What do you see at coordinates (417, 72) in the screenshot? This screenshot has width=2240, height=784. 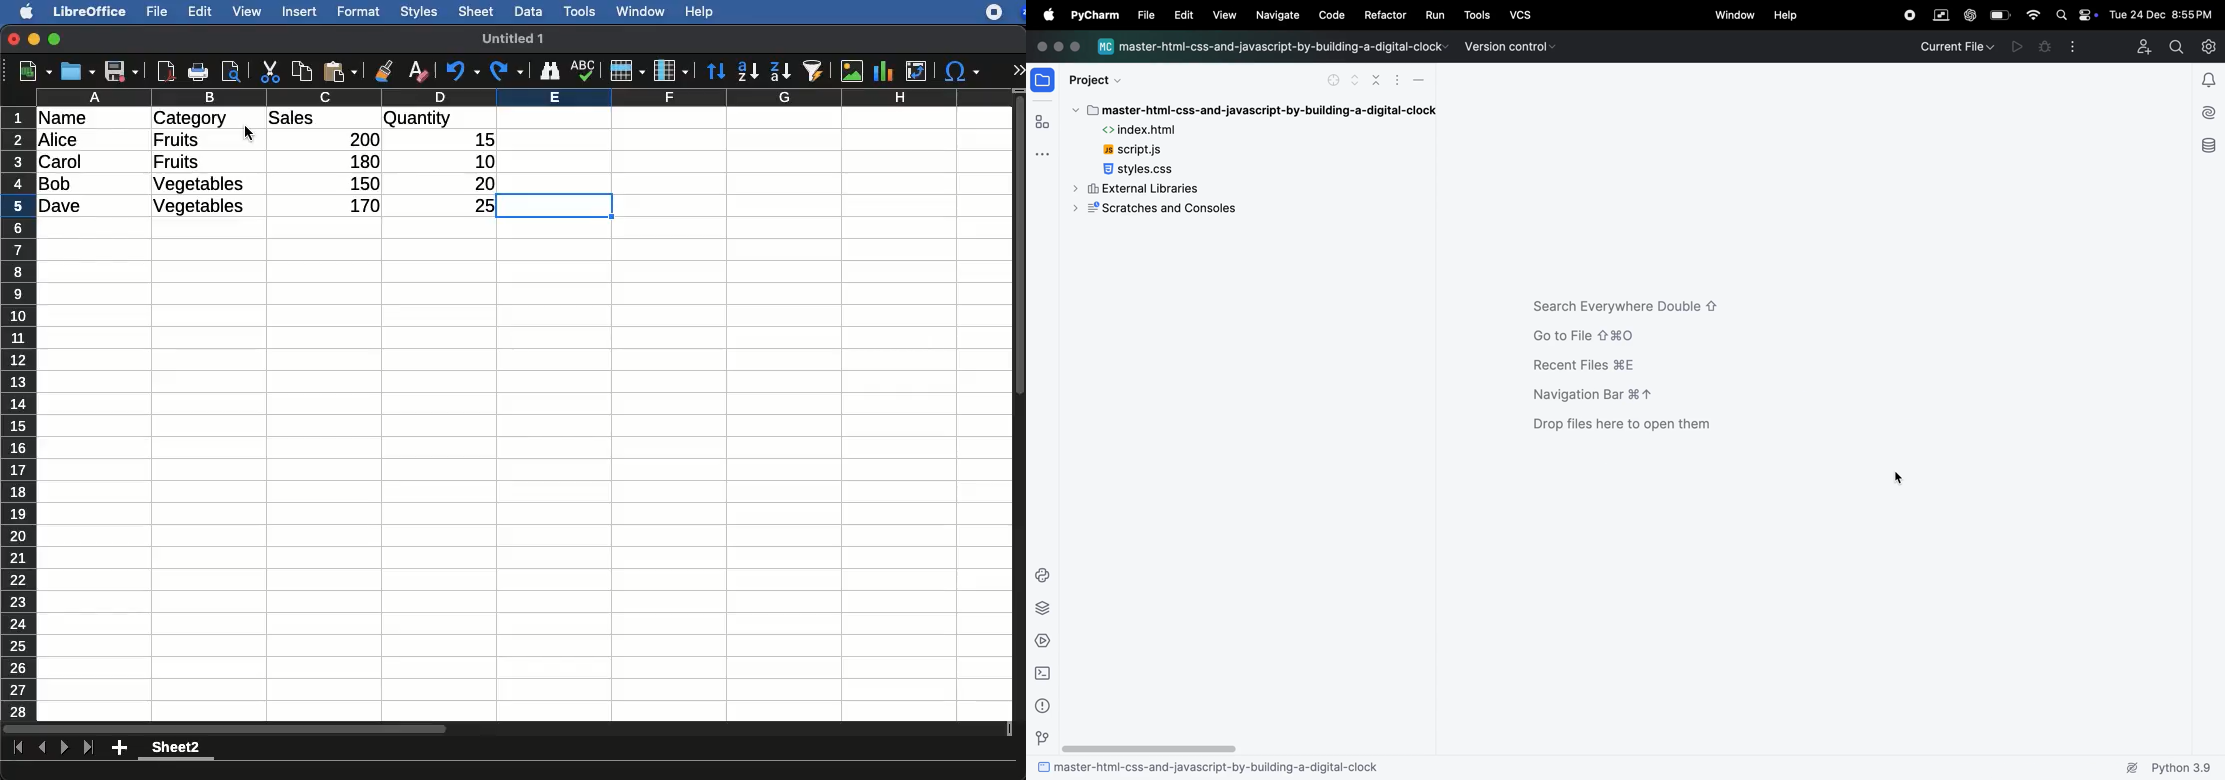 I see `clear formatting` at bounding box center [417, 72].